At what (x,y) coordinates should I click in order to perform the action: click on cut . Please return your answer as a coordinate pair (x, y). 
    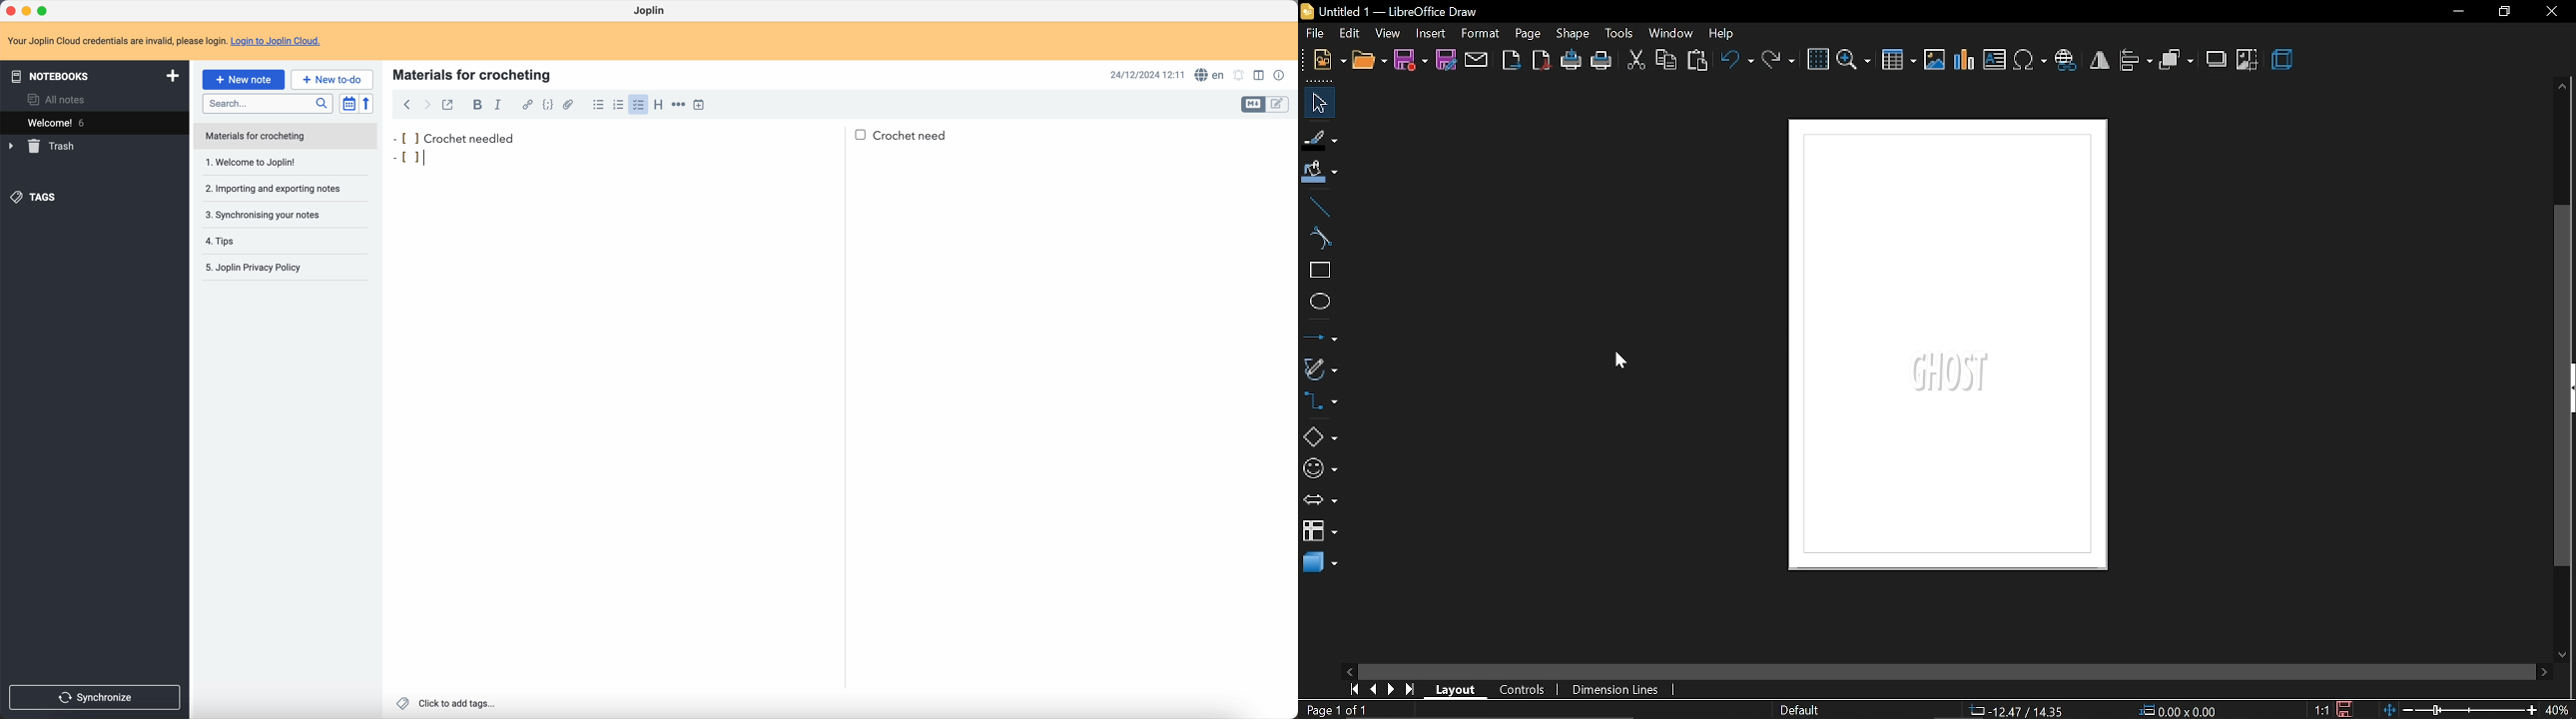
    Looking at the image, I should click on (1635, 61).